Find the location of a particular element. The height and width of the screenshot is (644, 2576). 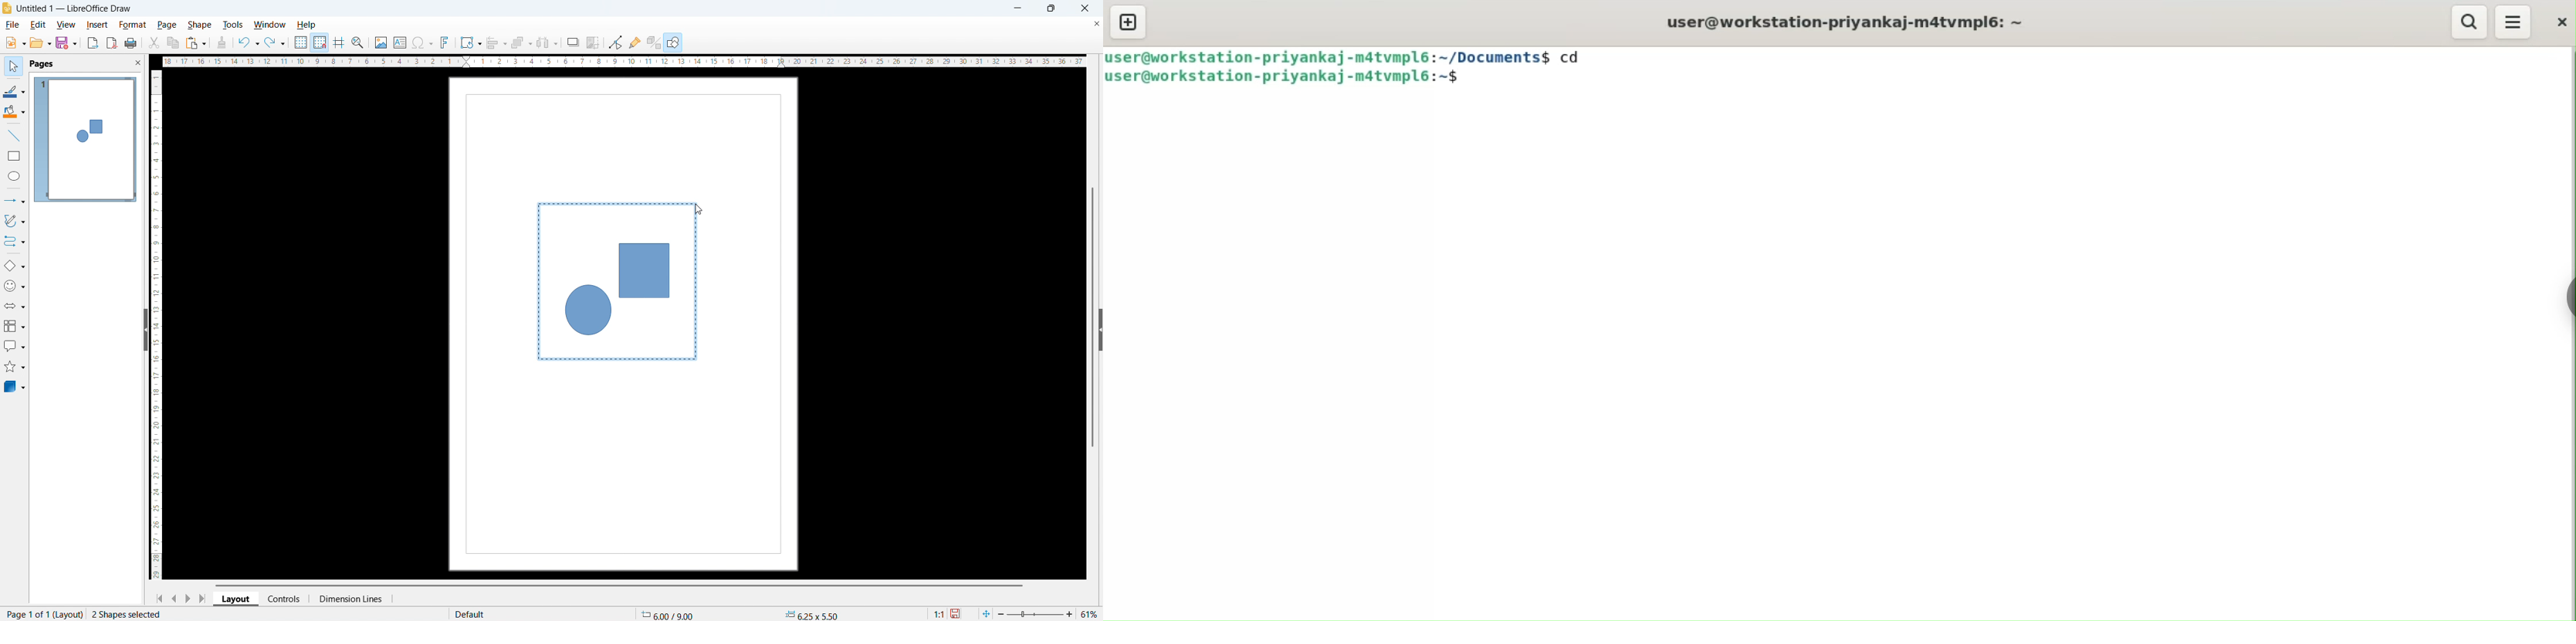

symbol shapes is located at coordinates (14, 286).